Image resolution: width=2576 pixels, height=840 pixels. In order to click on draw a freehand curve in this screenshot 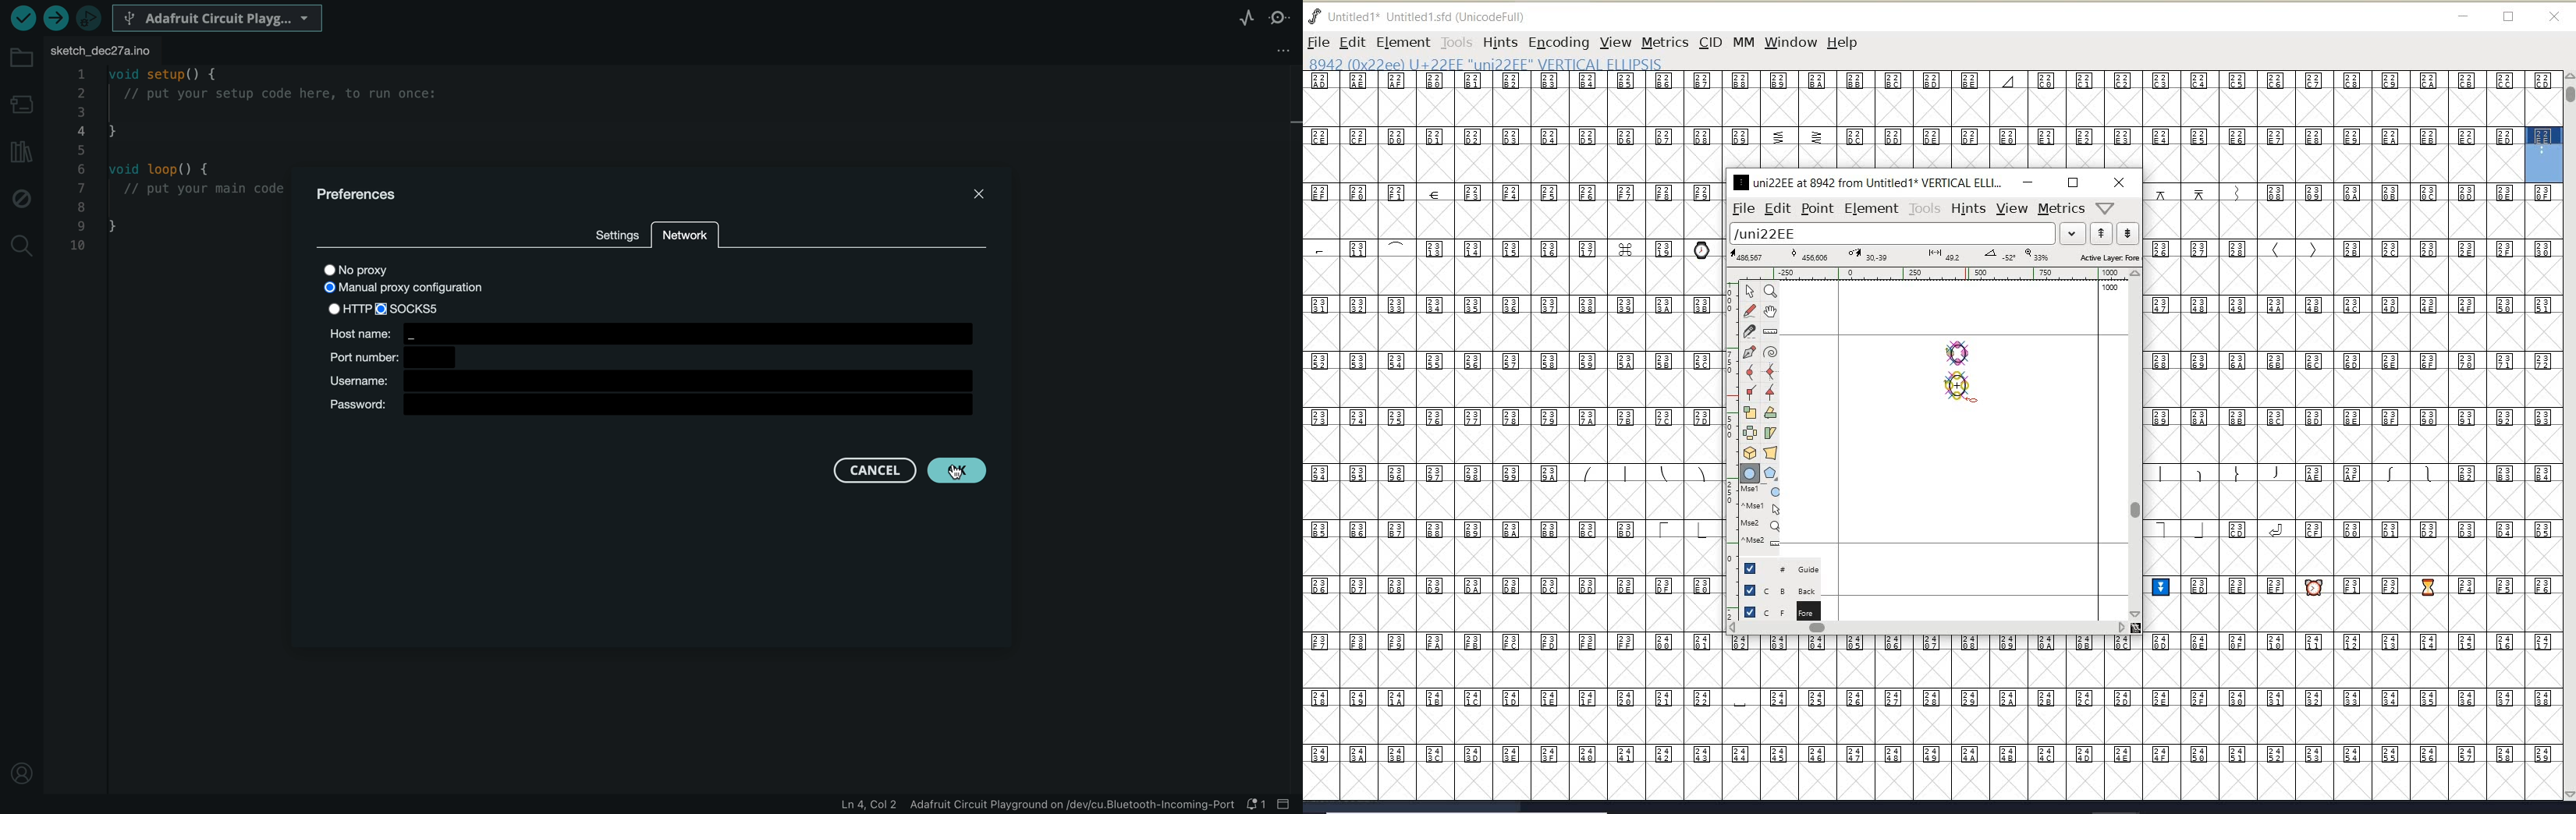, I will do `click(1751, 310)`.